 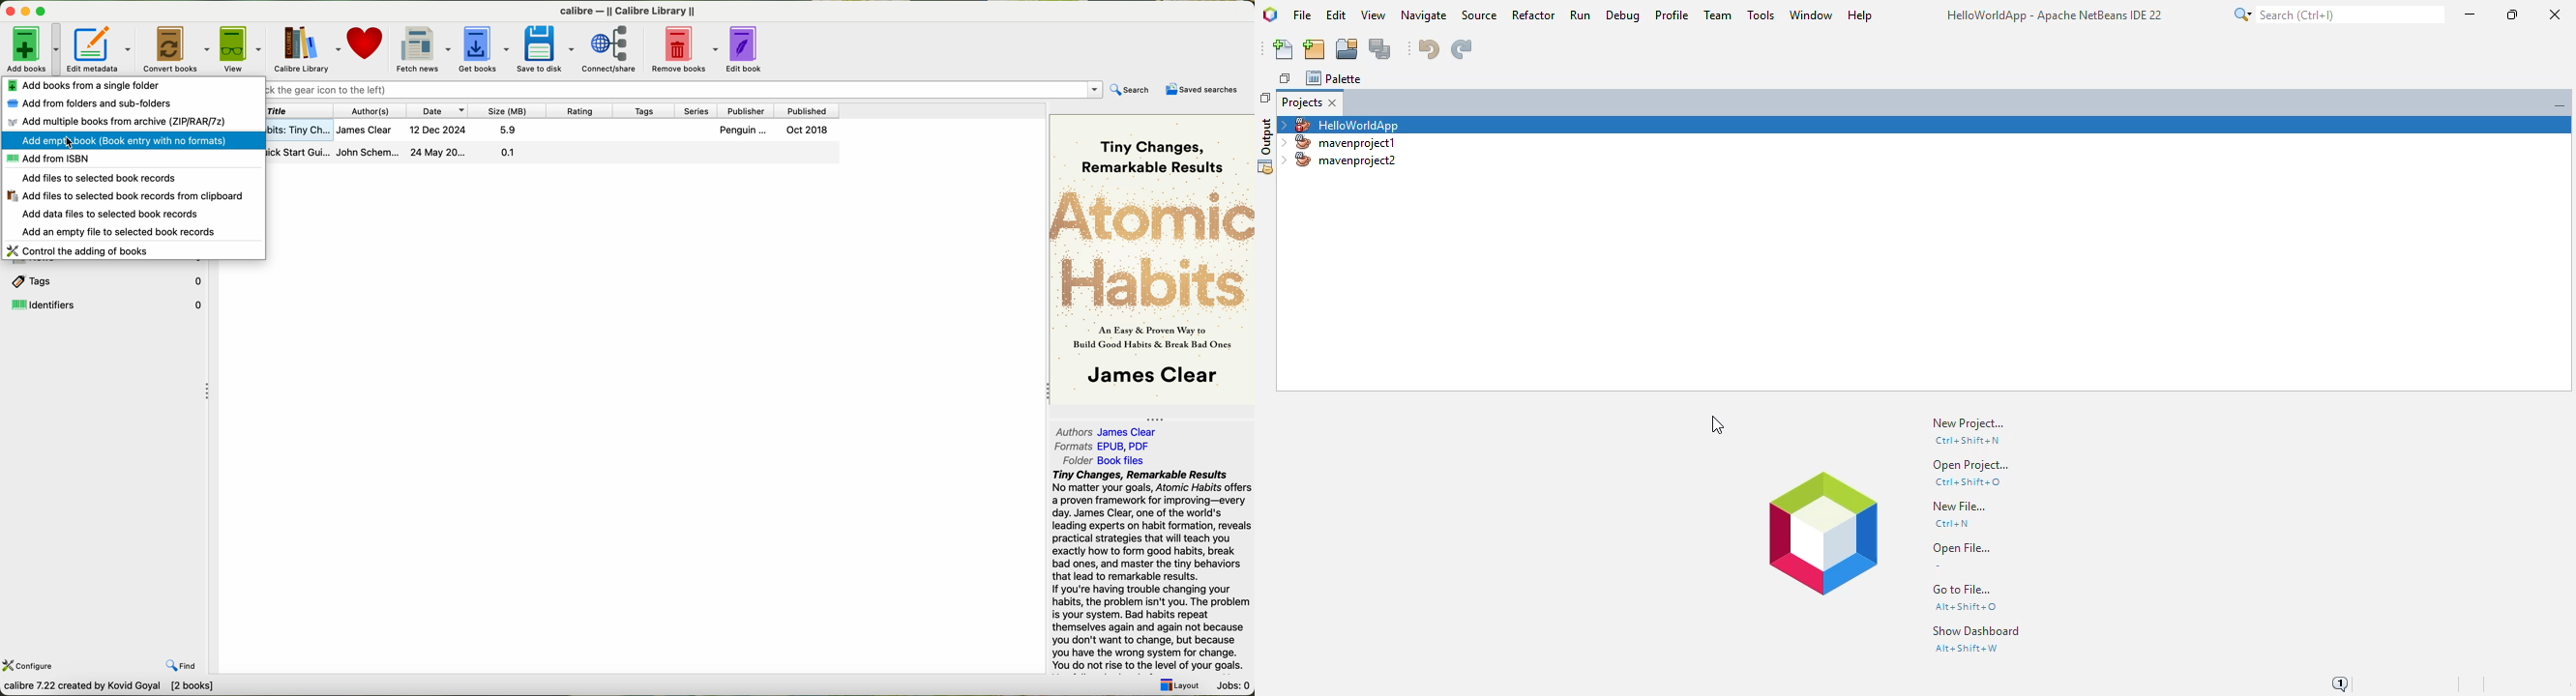 I want to click on first book, so click(x=556, y=132).